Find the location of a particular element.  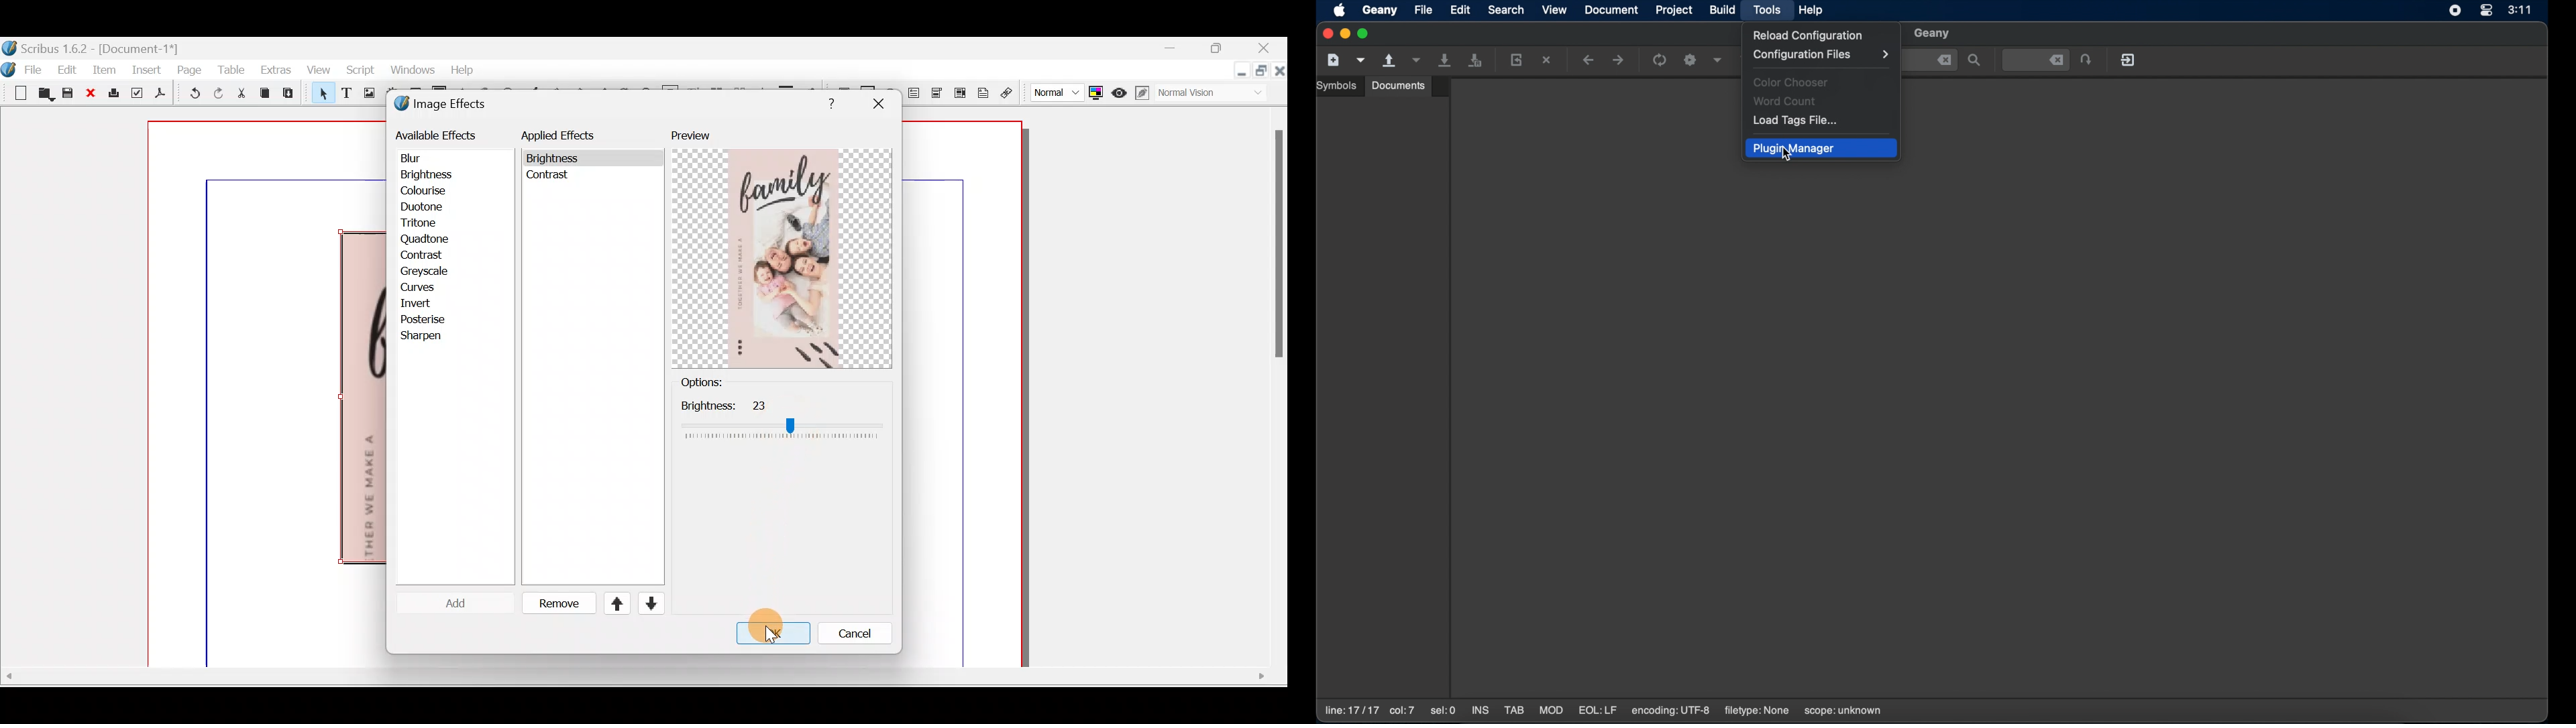

Undo is located at coordinates (189, 95).